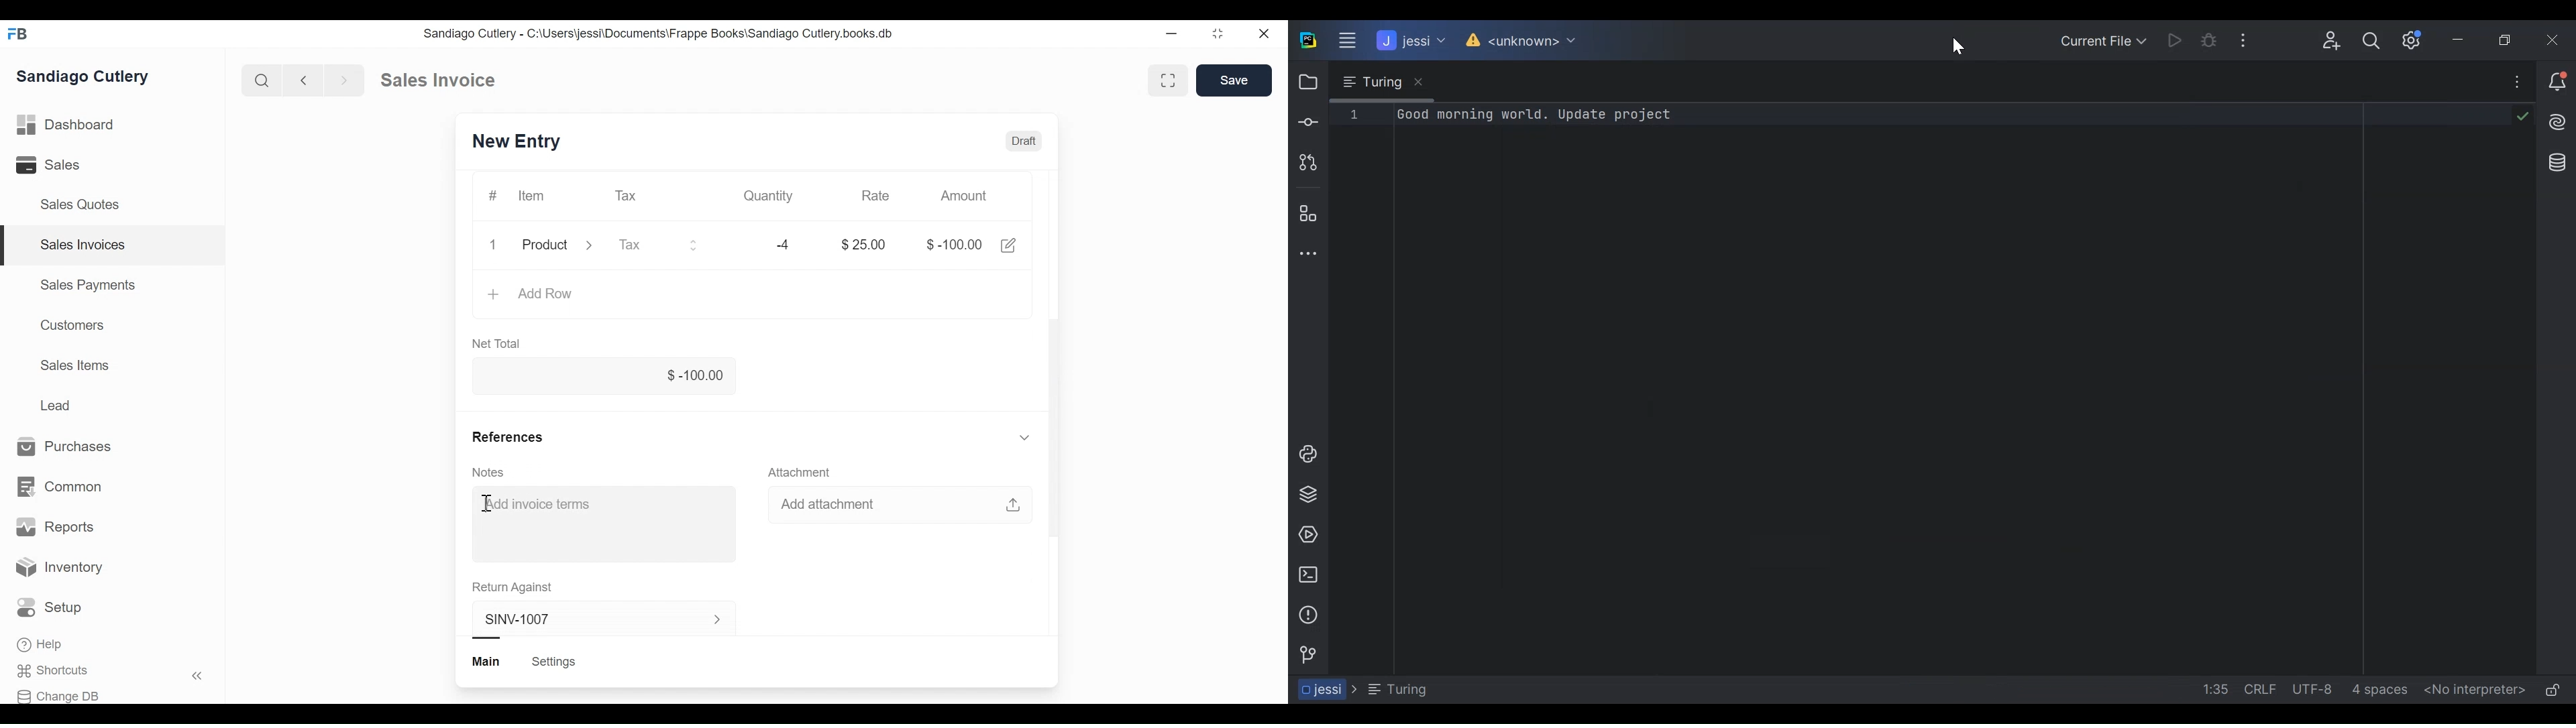 The width and height of the screenshot is (2576, 728). Describe the element at coordinates (864, 244) in the screenshot. I see `$25.00` at that location.